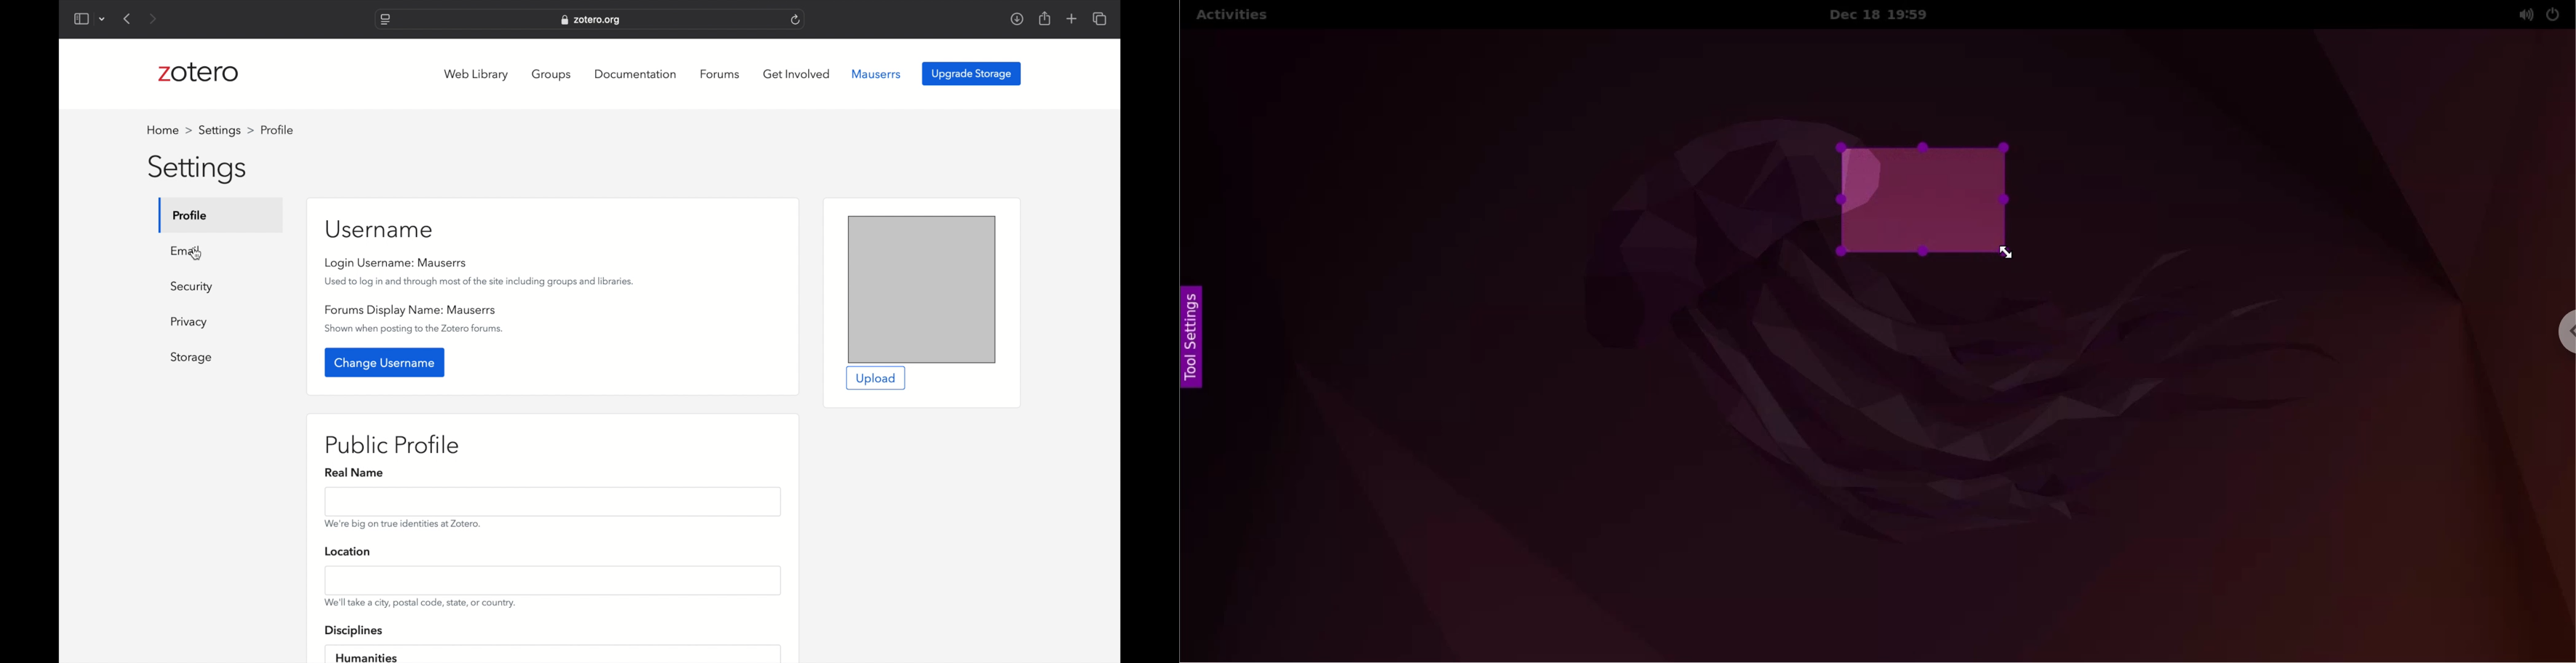 This screenshot has width=2576, height=672. What do you see at coordinates (1017, 18) in the screenshot?
I see `downloads` at bounding box center [1017, 18].